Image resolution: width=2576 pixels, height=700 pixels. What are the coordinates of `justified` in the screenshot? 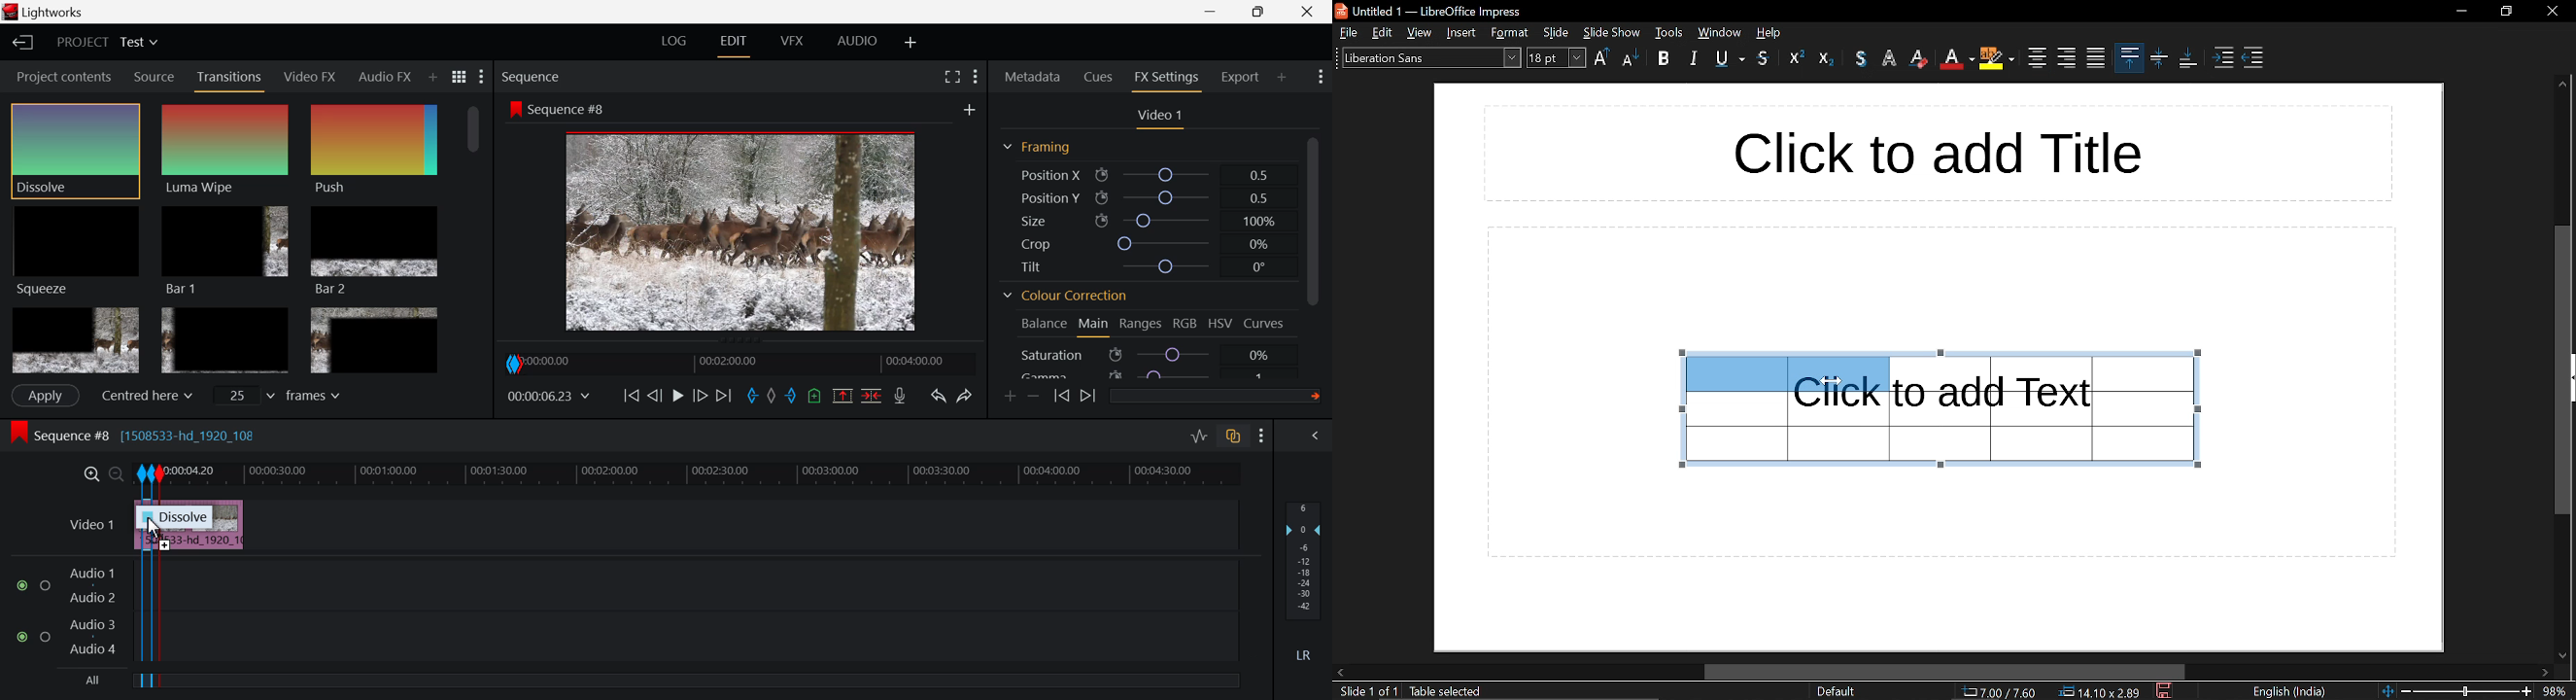 It's located at (2096, 58).